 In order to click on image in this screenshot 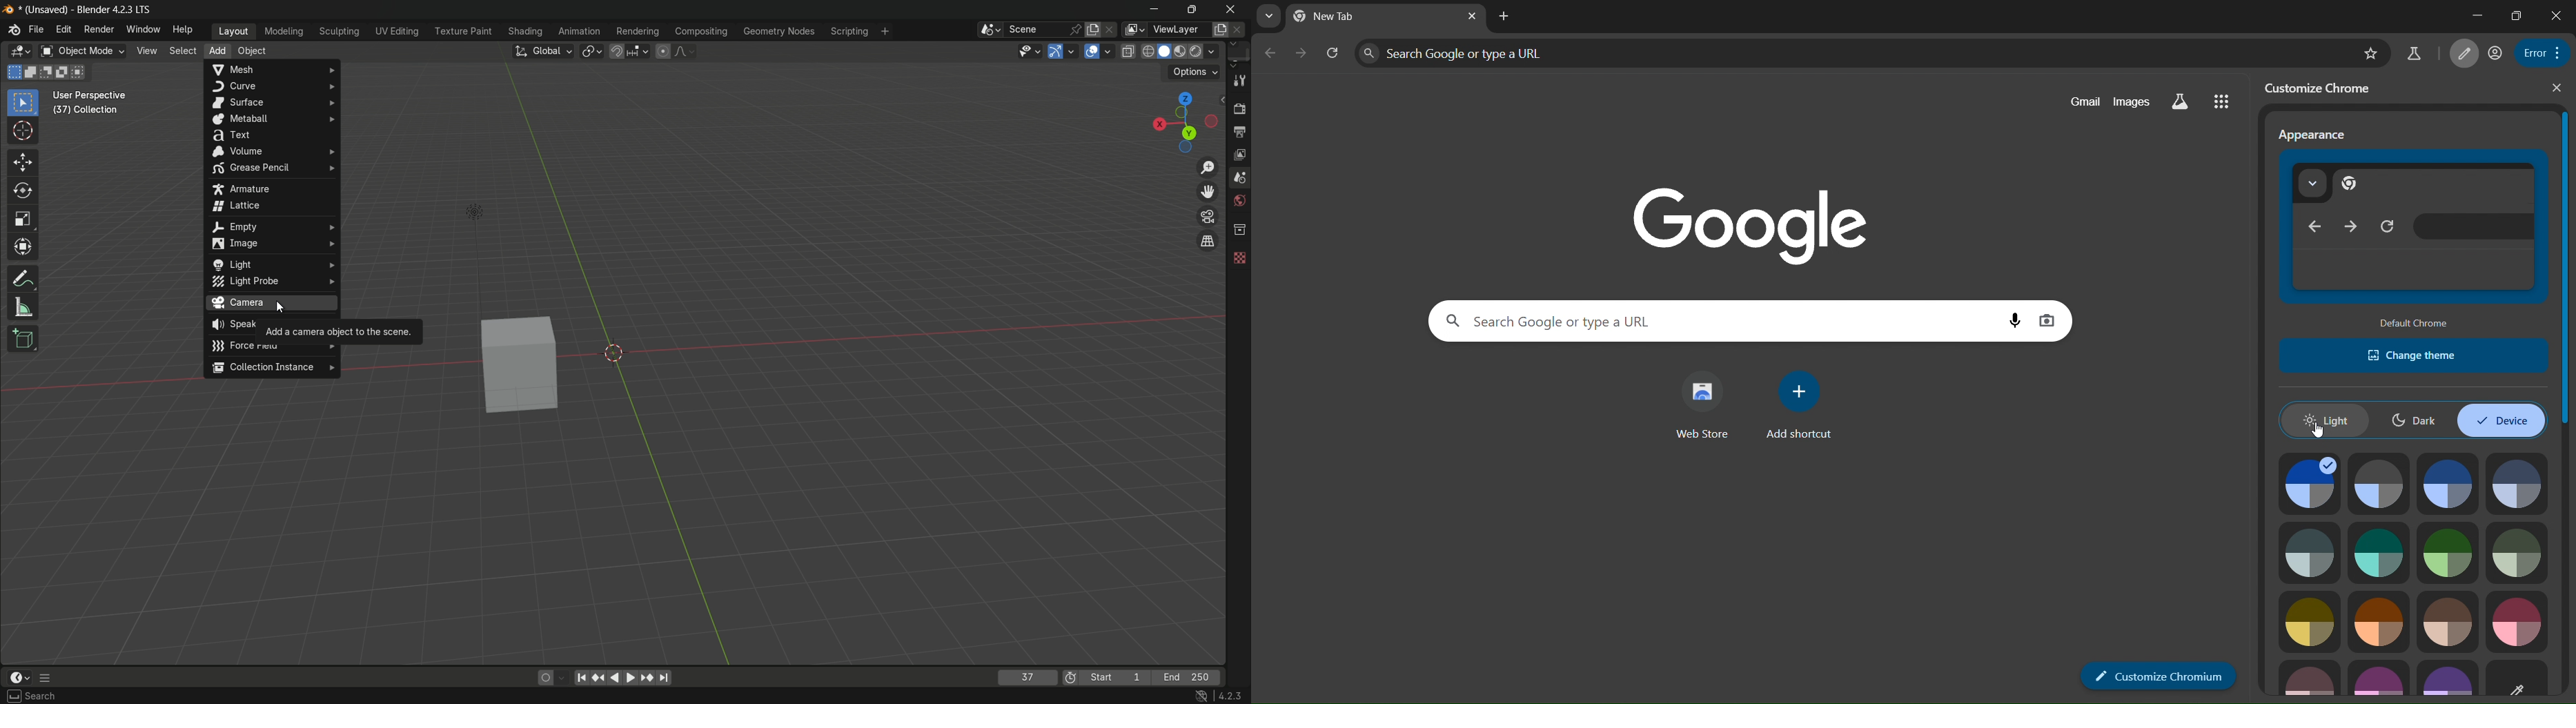, I will do `click(2305, 482)`.